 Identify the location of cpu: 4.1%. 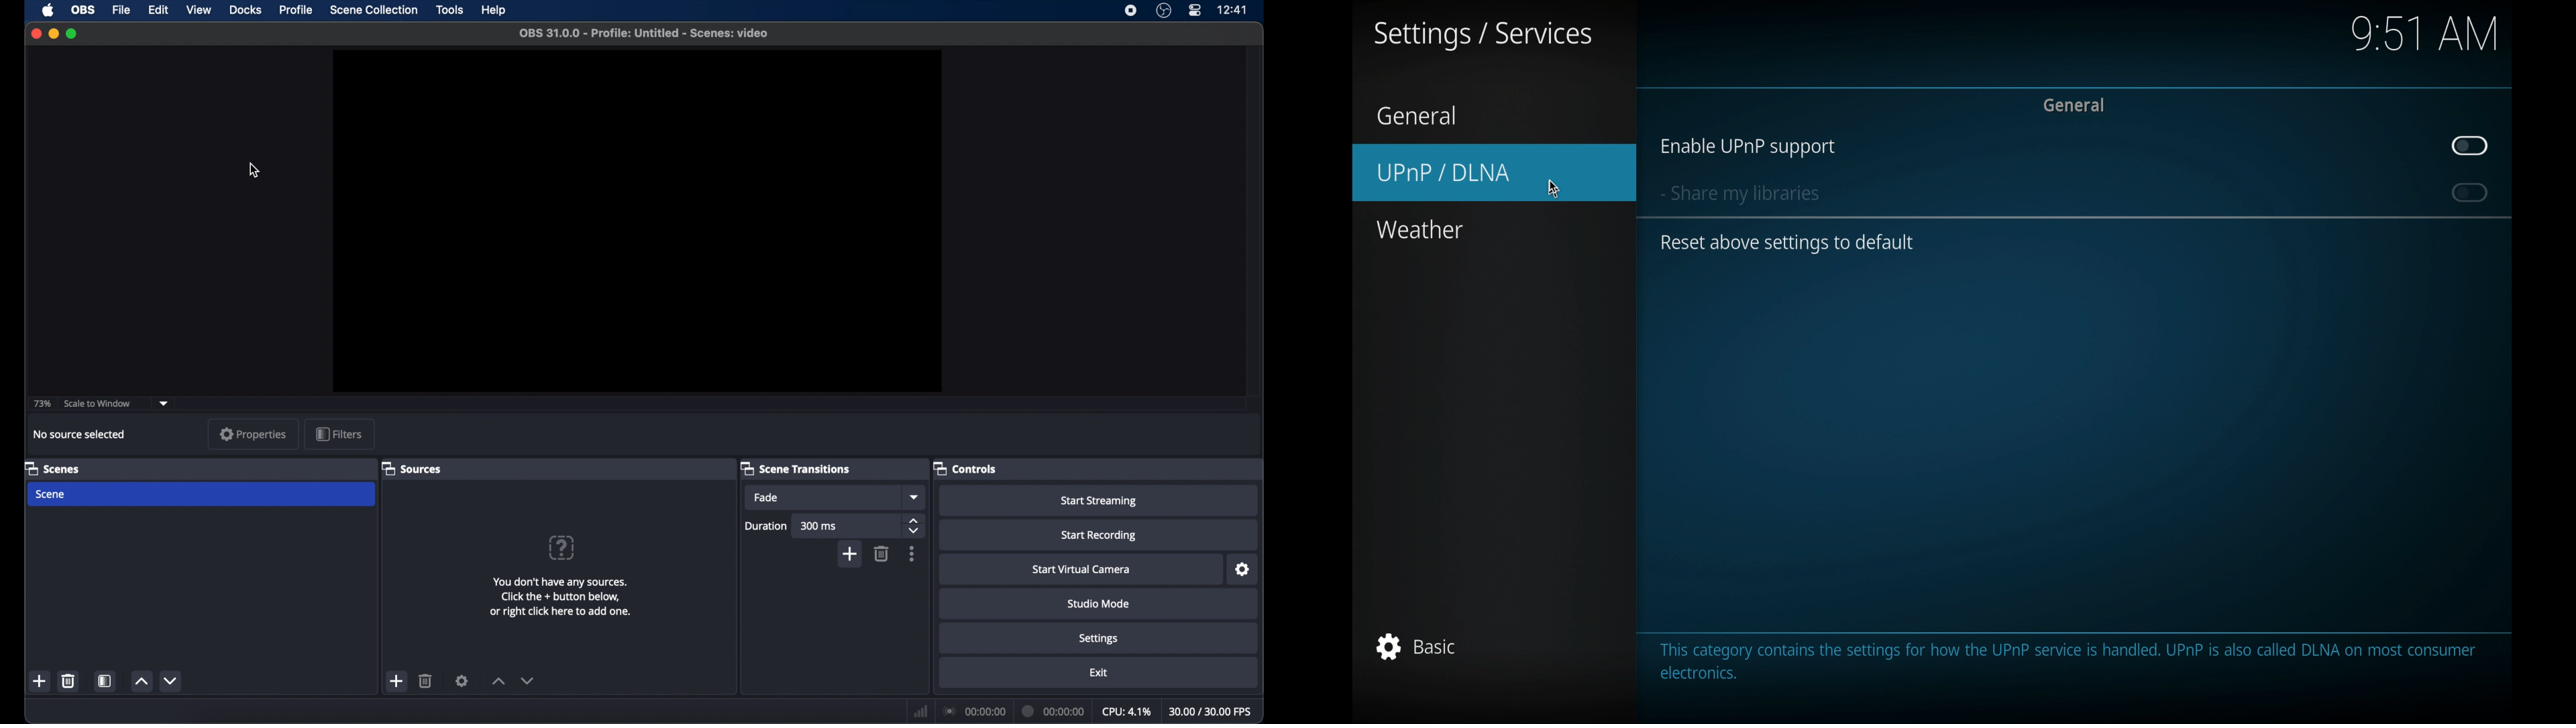
(1127, 710).